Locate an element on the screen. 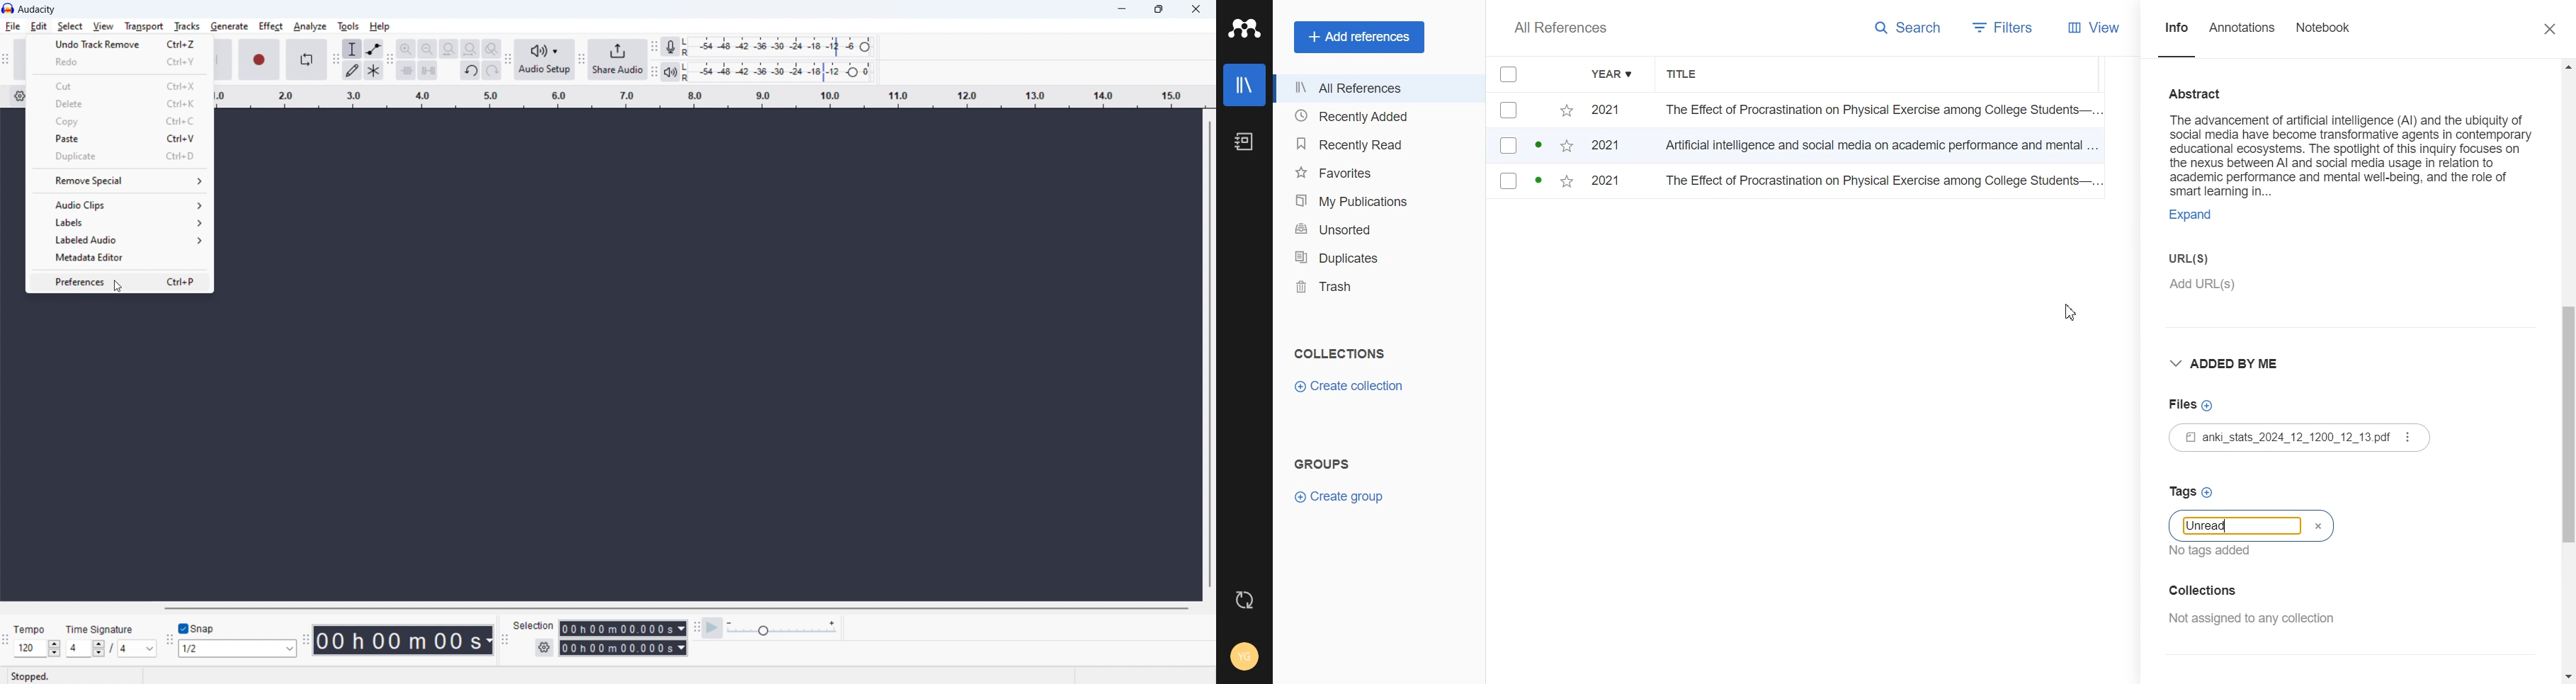 The image size is (2576, 700). Add files is located at coordinates (2194, 404).